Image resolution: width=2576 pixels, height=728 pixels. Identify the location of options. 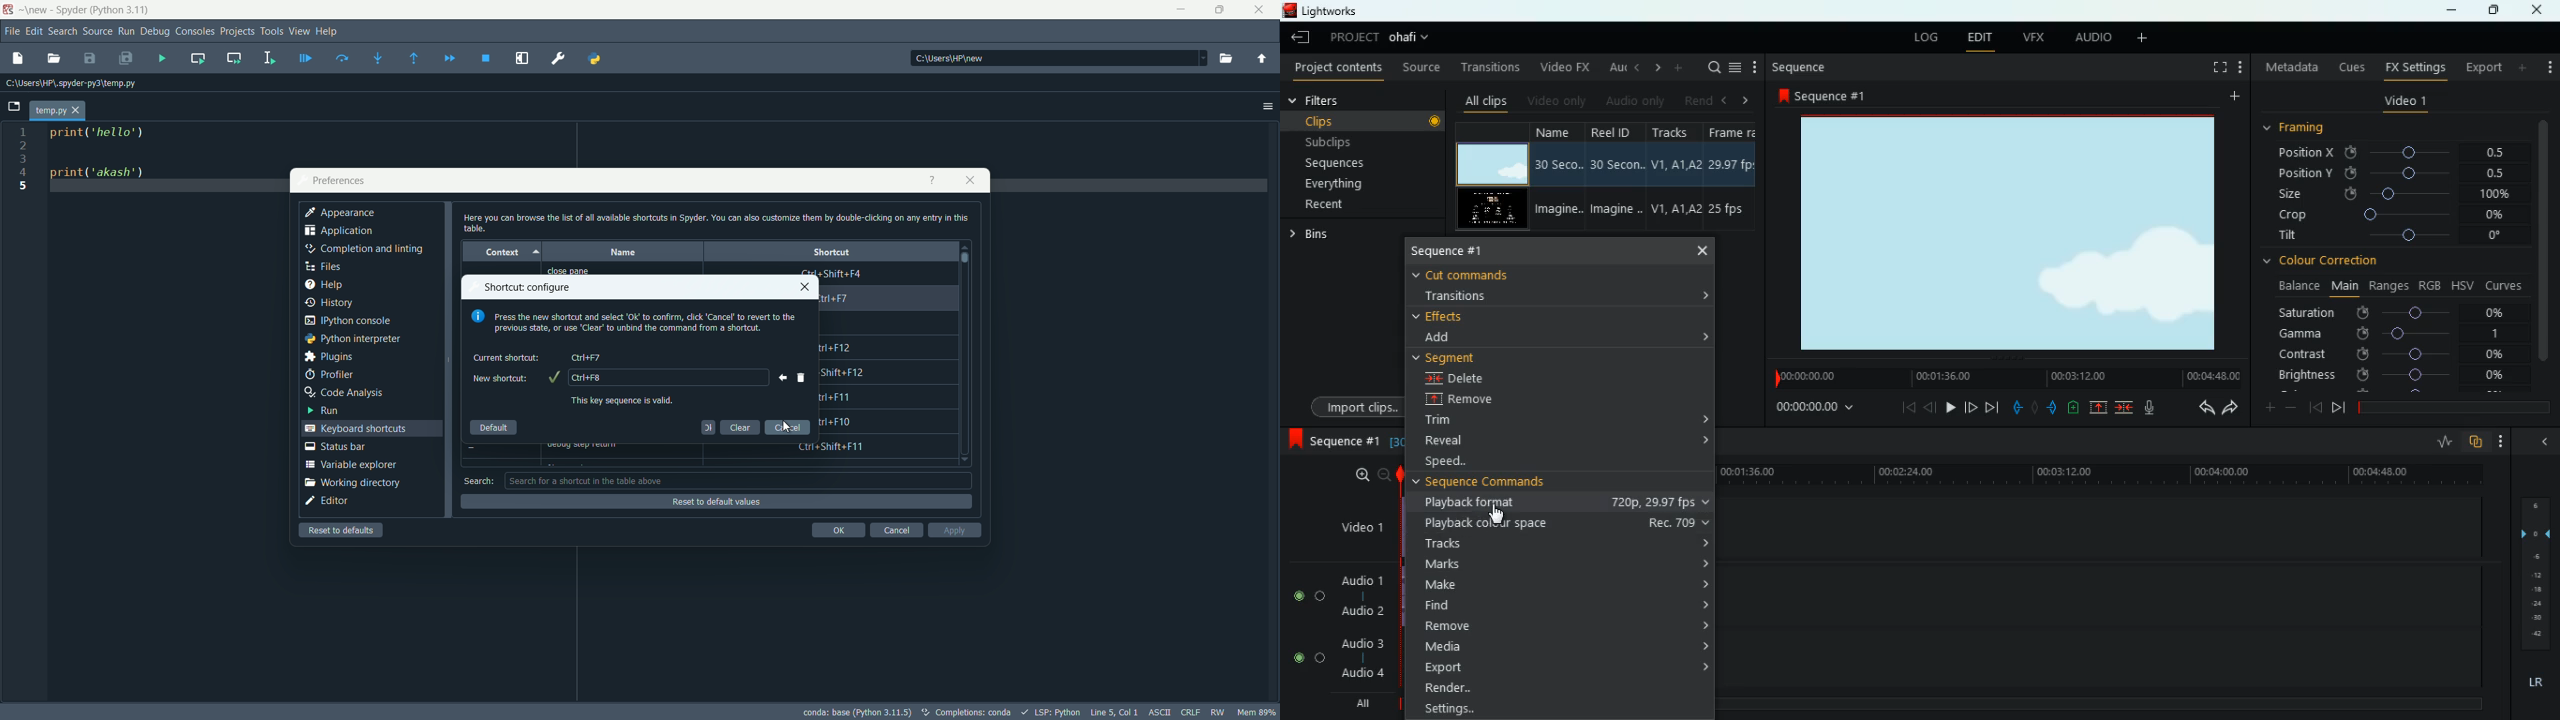
(1268, 107).